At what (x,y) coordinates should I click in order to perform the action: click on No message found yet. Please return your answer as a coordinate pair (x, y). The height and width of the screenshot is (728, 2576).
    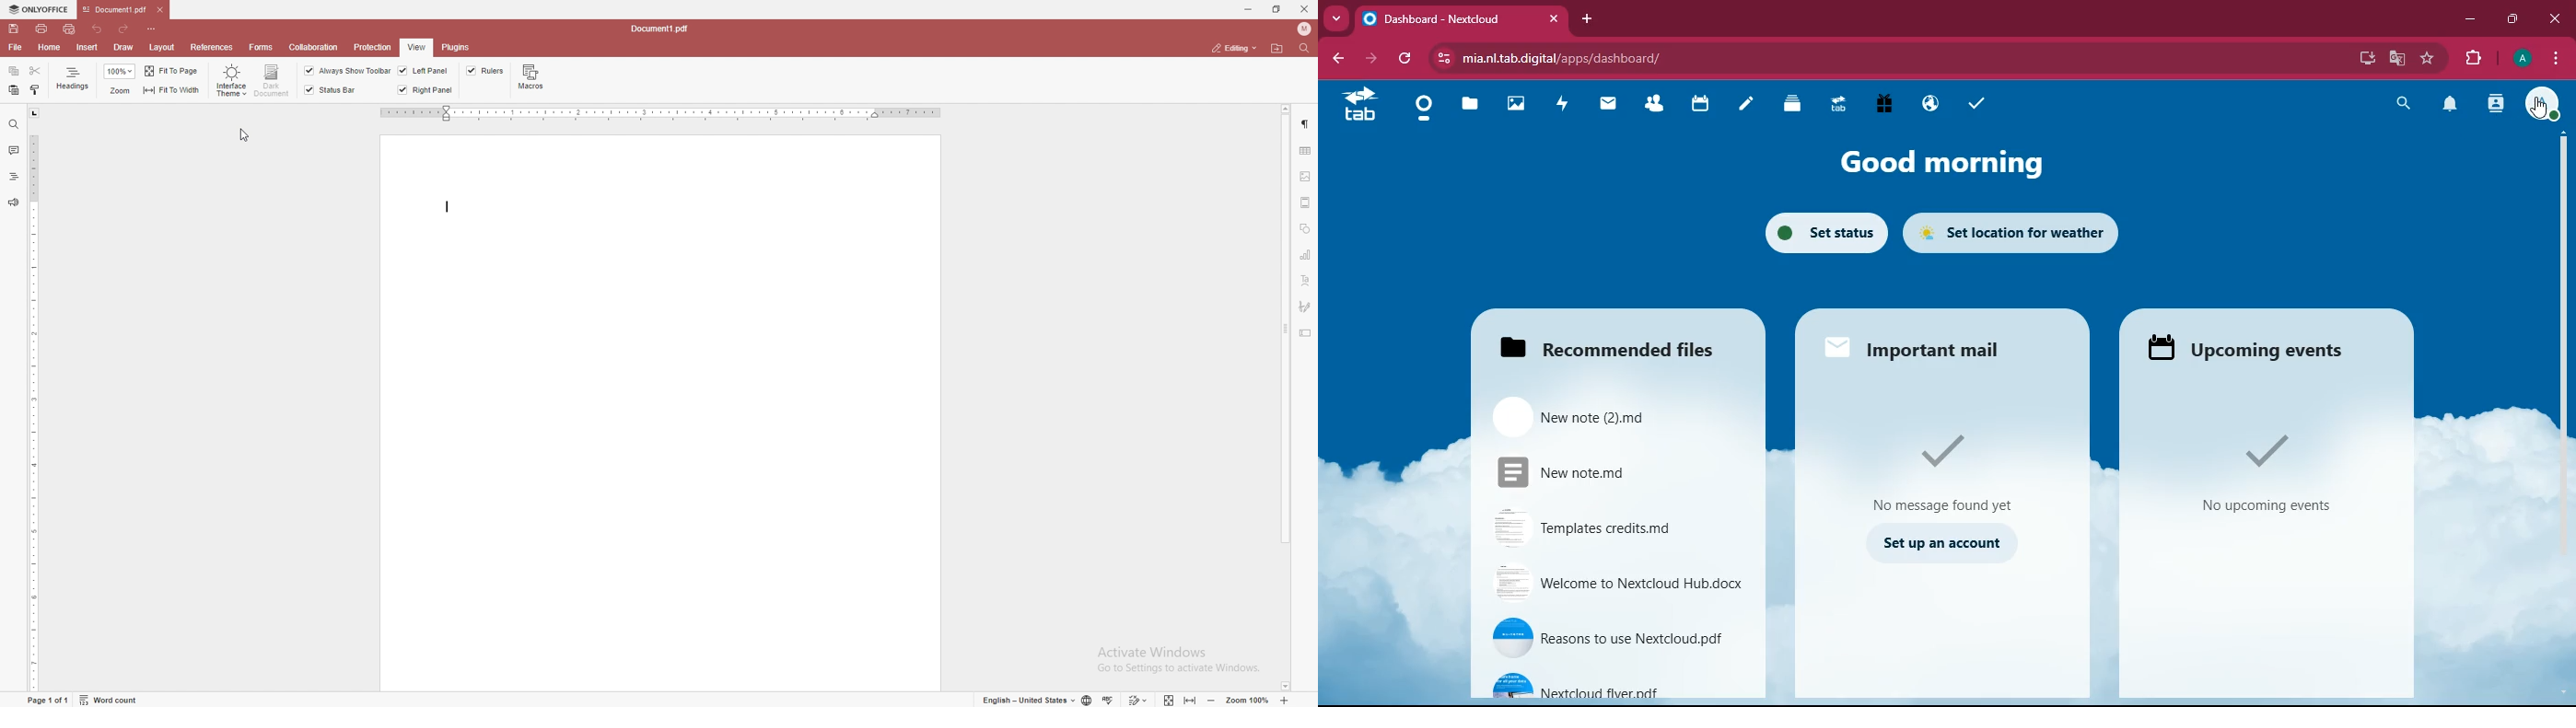
    Looking at the image, I should click on (1943, 501).